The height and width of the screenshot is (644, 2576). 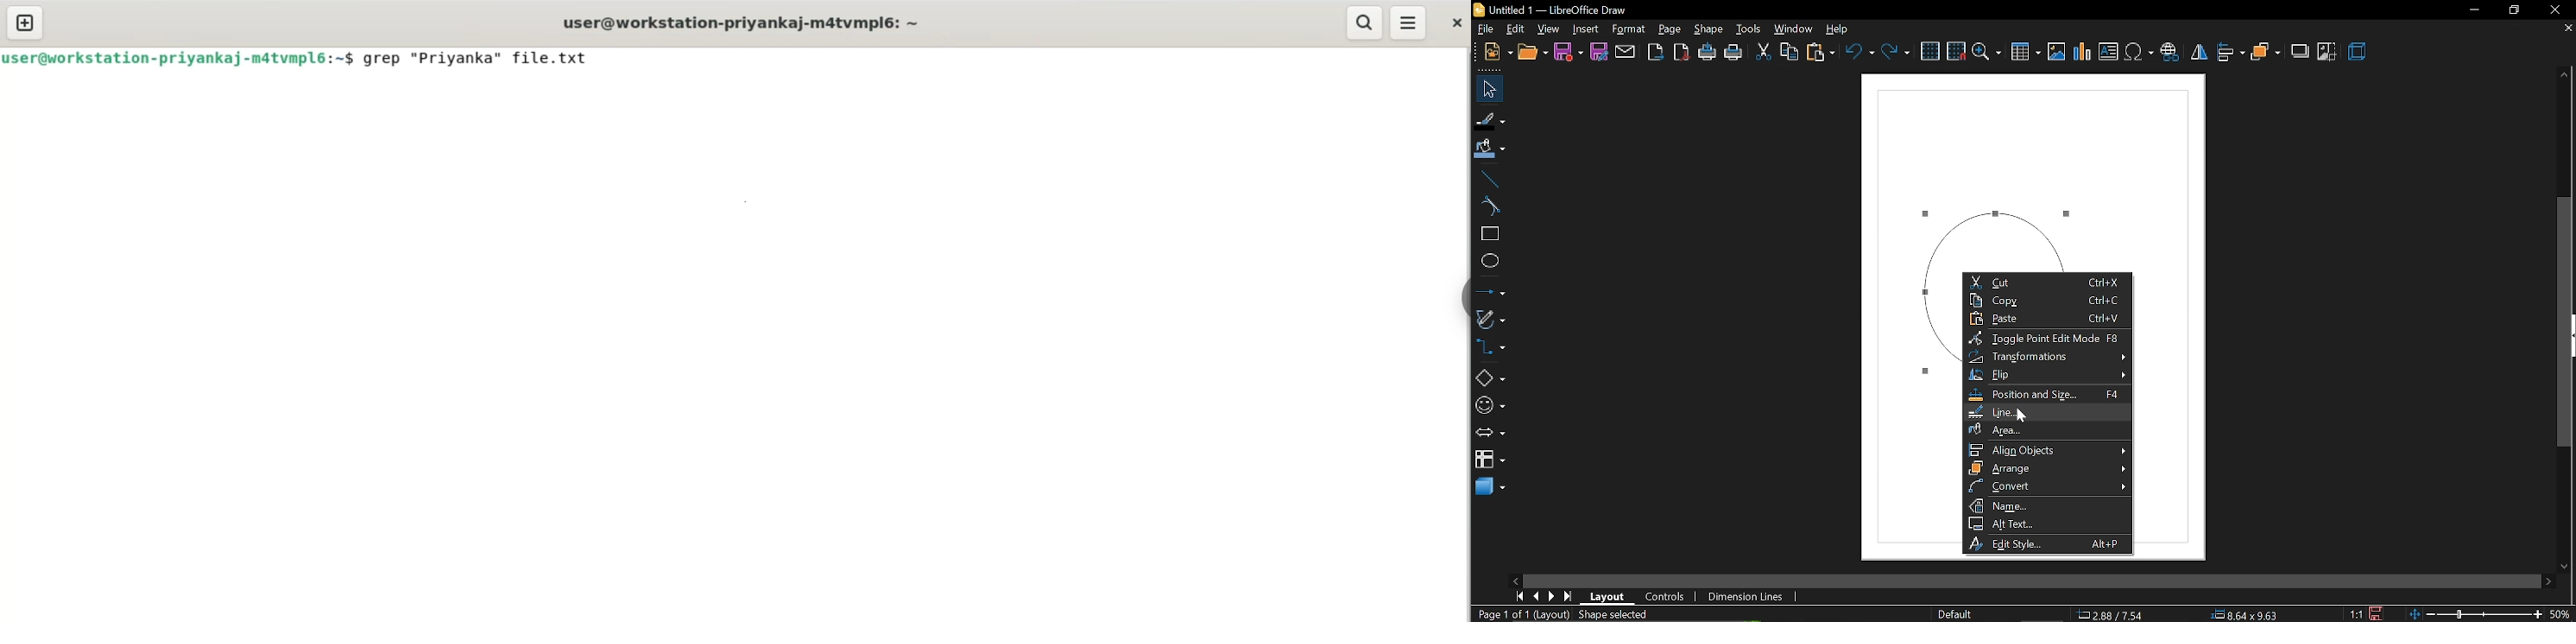 I want to click on lines and arrows, so click(x=1492, y=290).